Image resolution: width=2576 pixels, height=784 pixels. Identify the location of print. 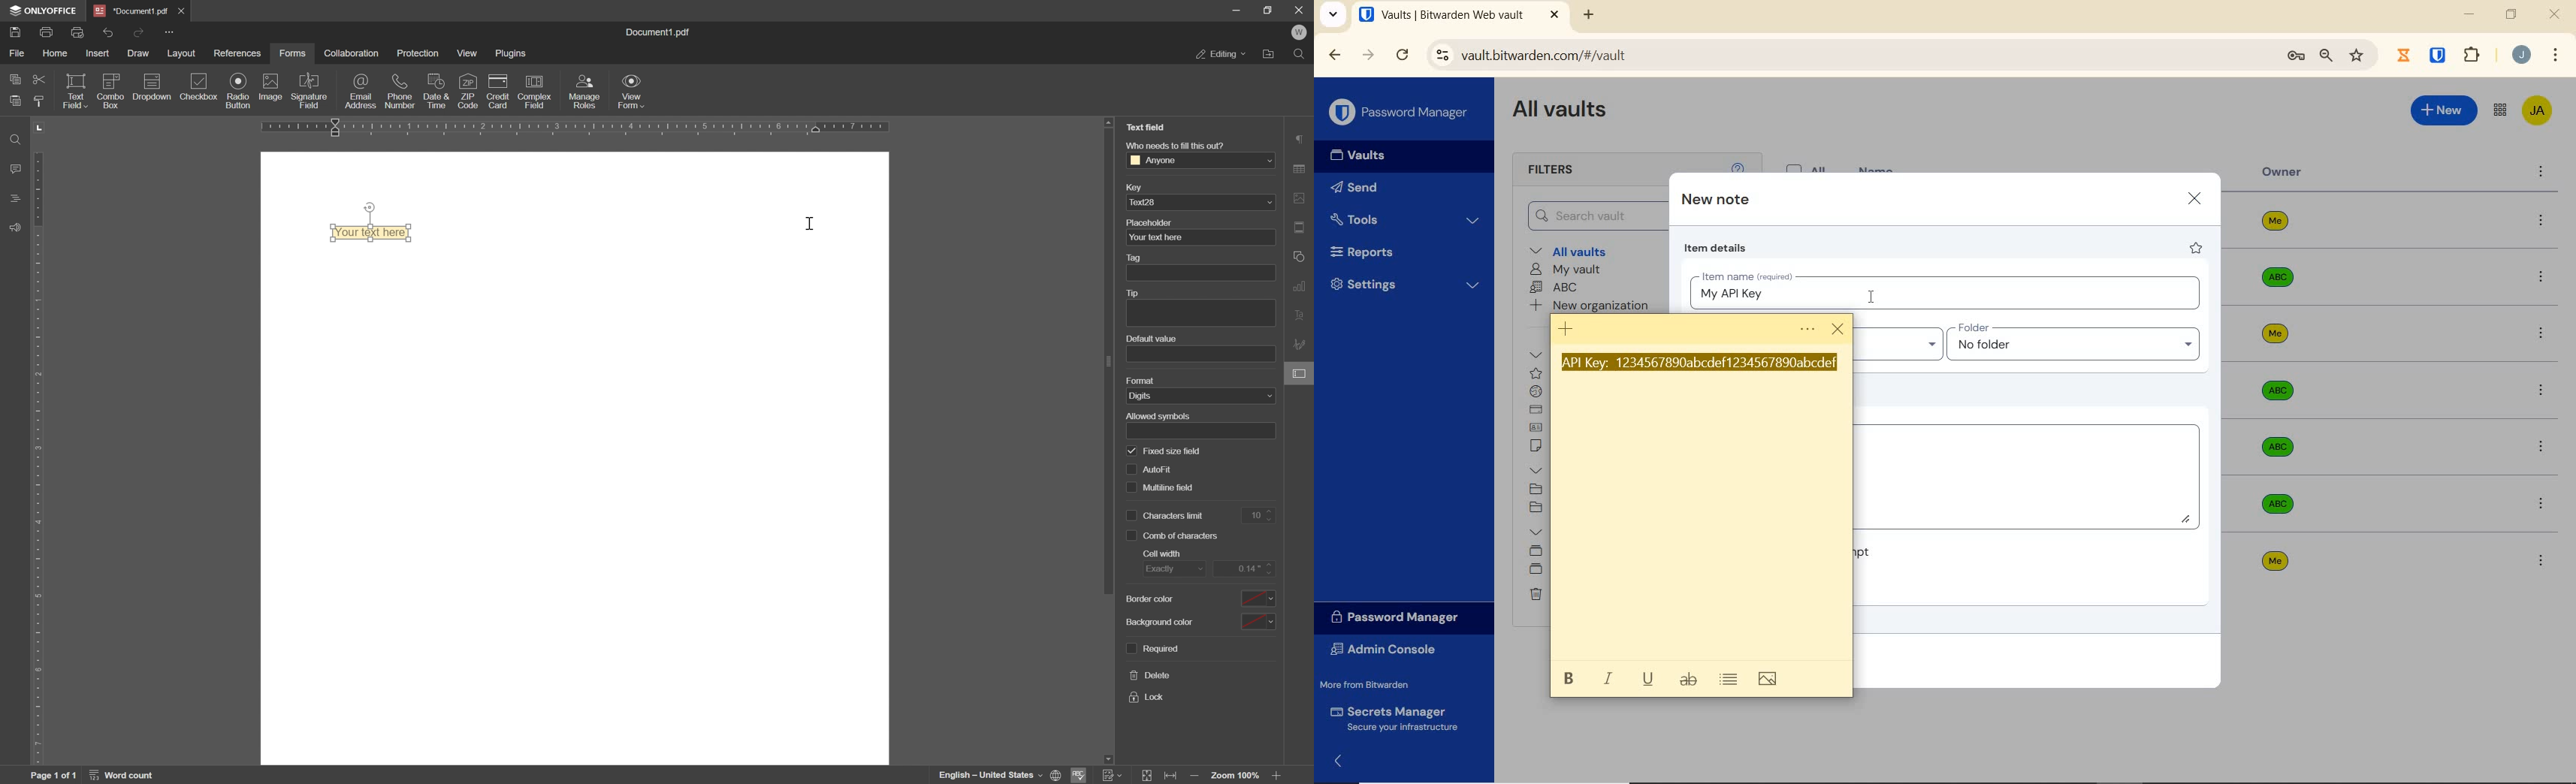
(48, 33).